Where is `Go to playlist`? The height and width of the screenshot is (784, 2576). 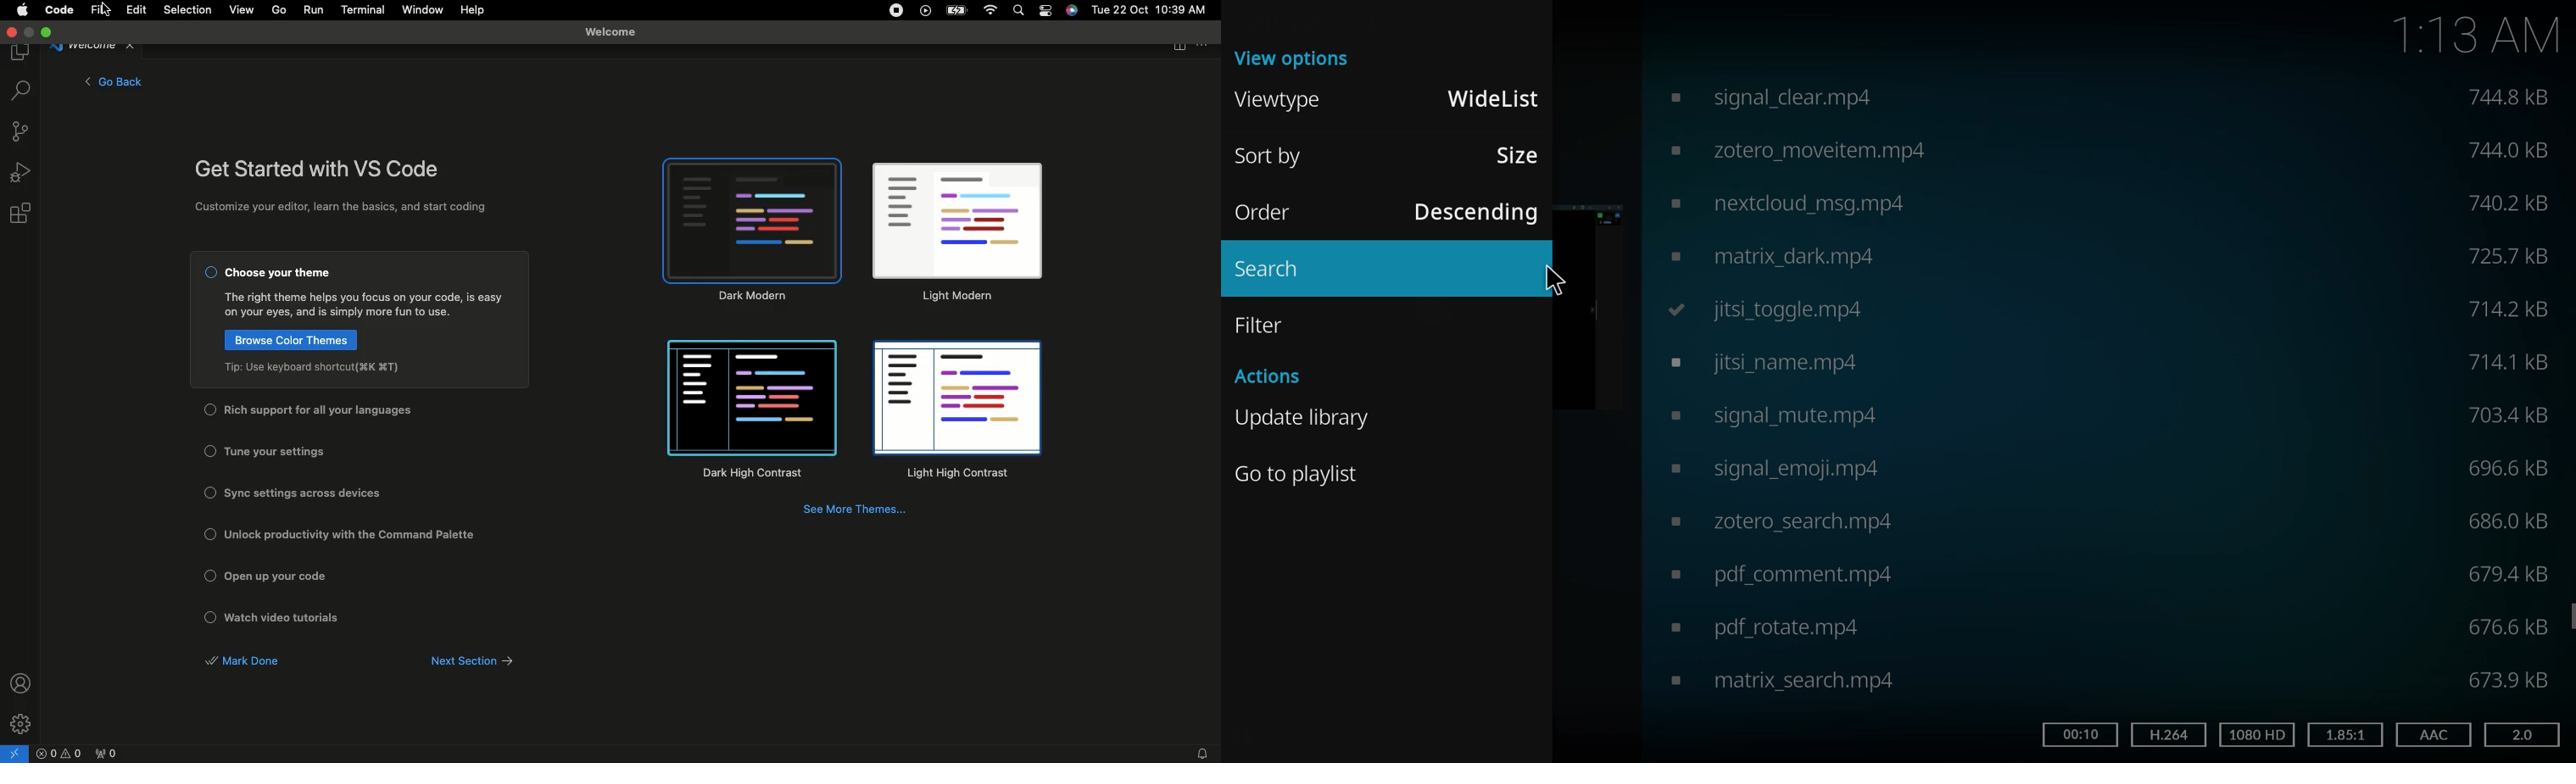 Go to playlist is located at coordinates (1298, 478).